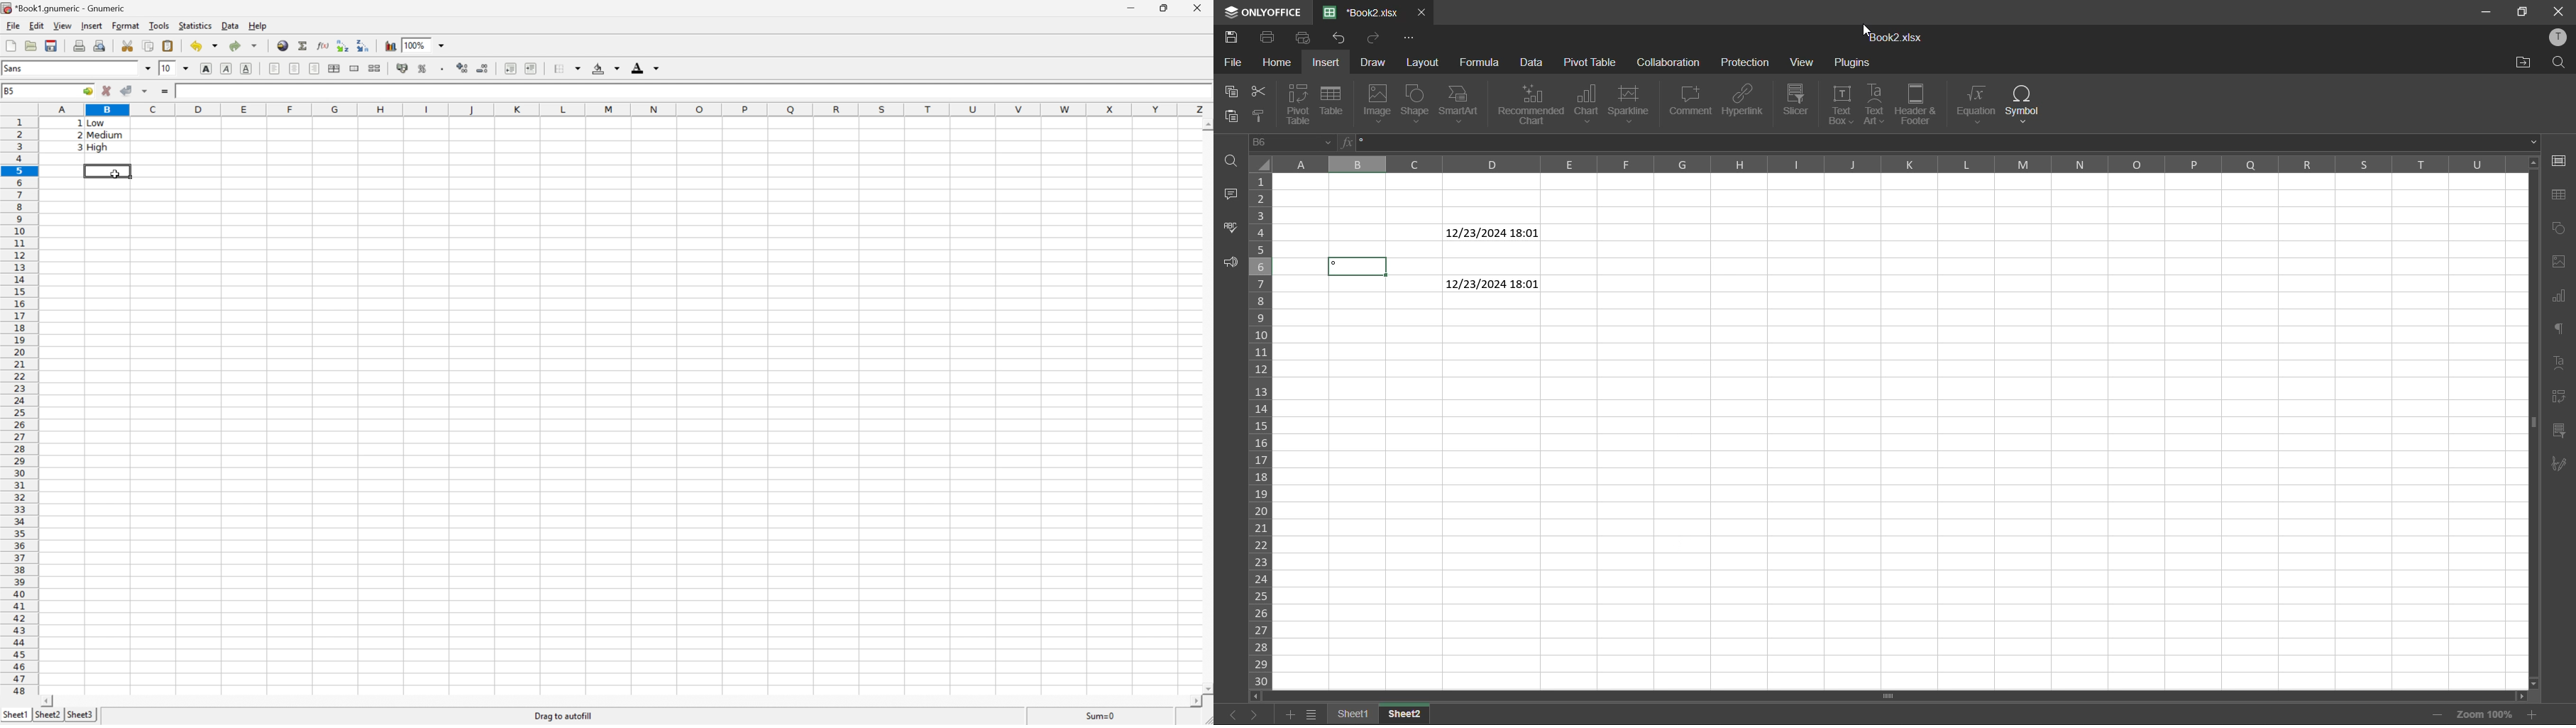 The width and height of the screenshot is (2576, 728). What do you see at coordinates (421, 69) in the screenshot?
I see `Format the selection as percentage` at bounding box center [421, 69].